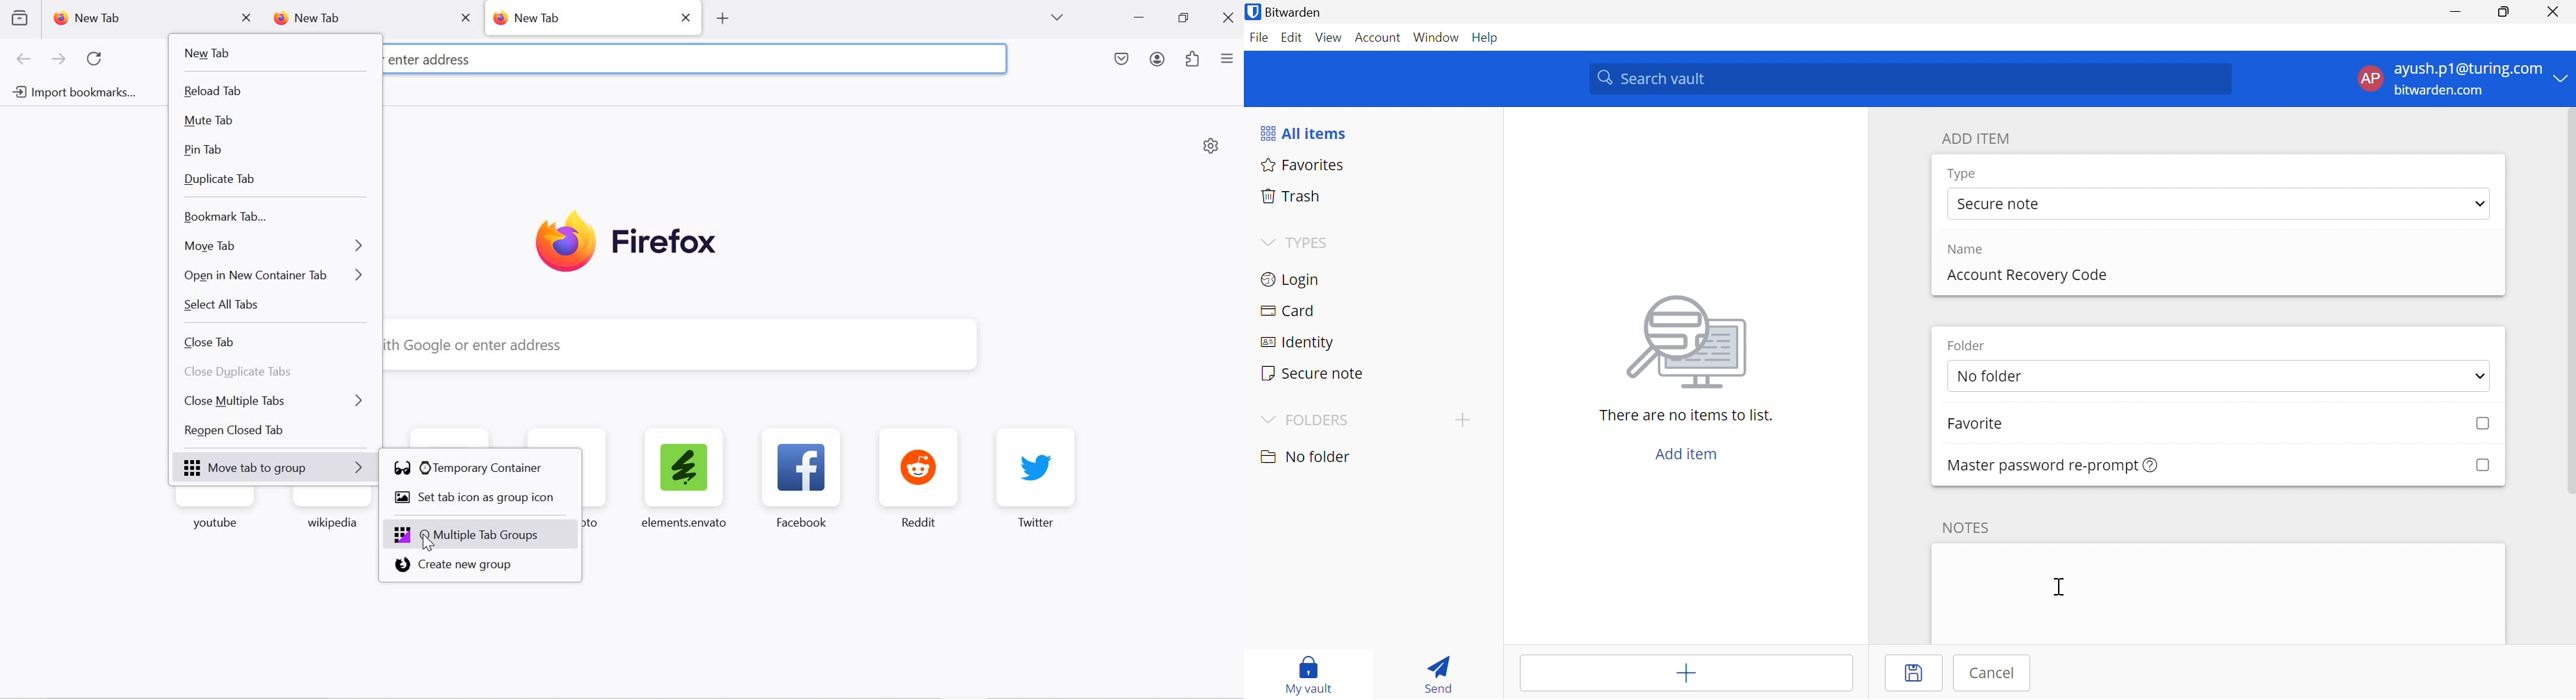 This screenshot has height=700, width=2576. What do you see at coordinates (1997, 673) in the screenshot?
I see `Cancel` at bounding box center [1997, 673].